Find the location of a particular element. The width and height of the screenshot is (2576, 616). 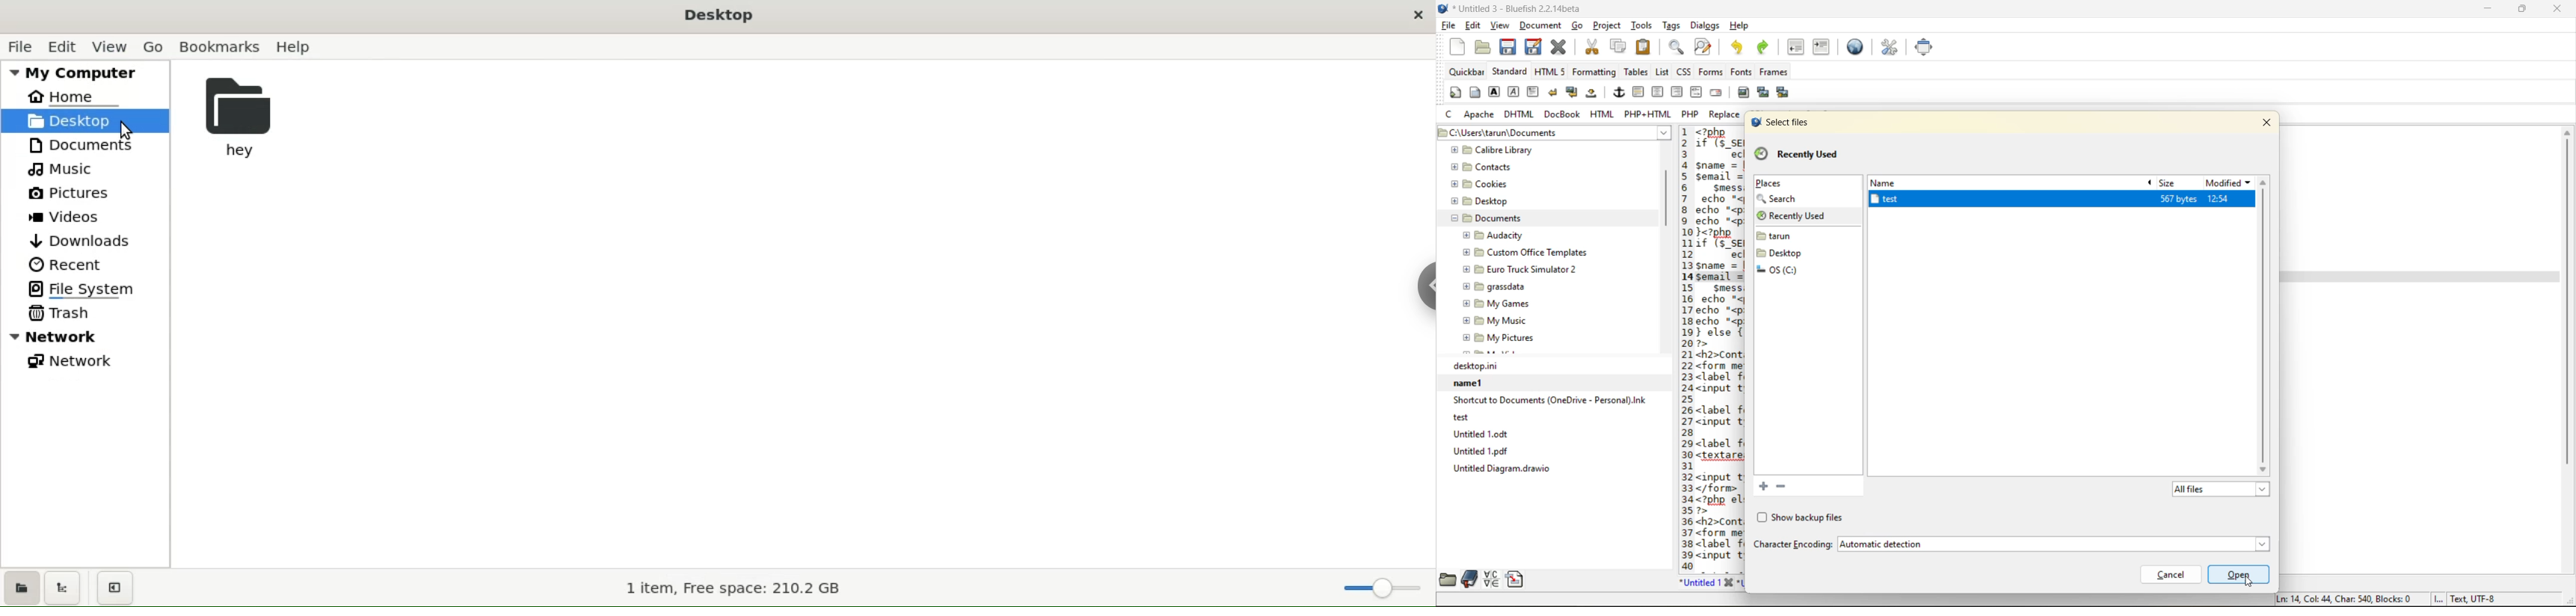

insert thumbnail is located at coordinates (1764, 94).